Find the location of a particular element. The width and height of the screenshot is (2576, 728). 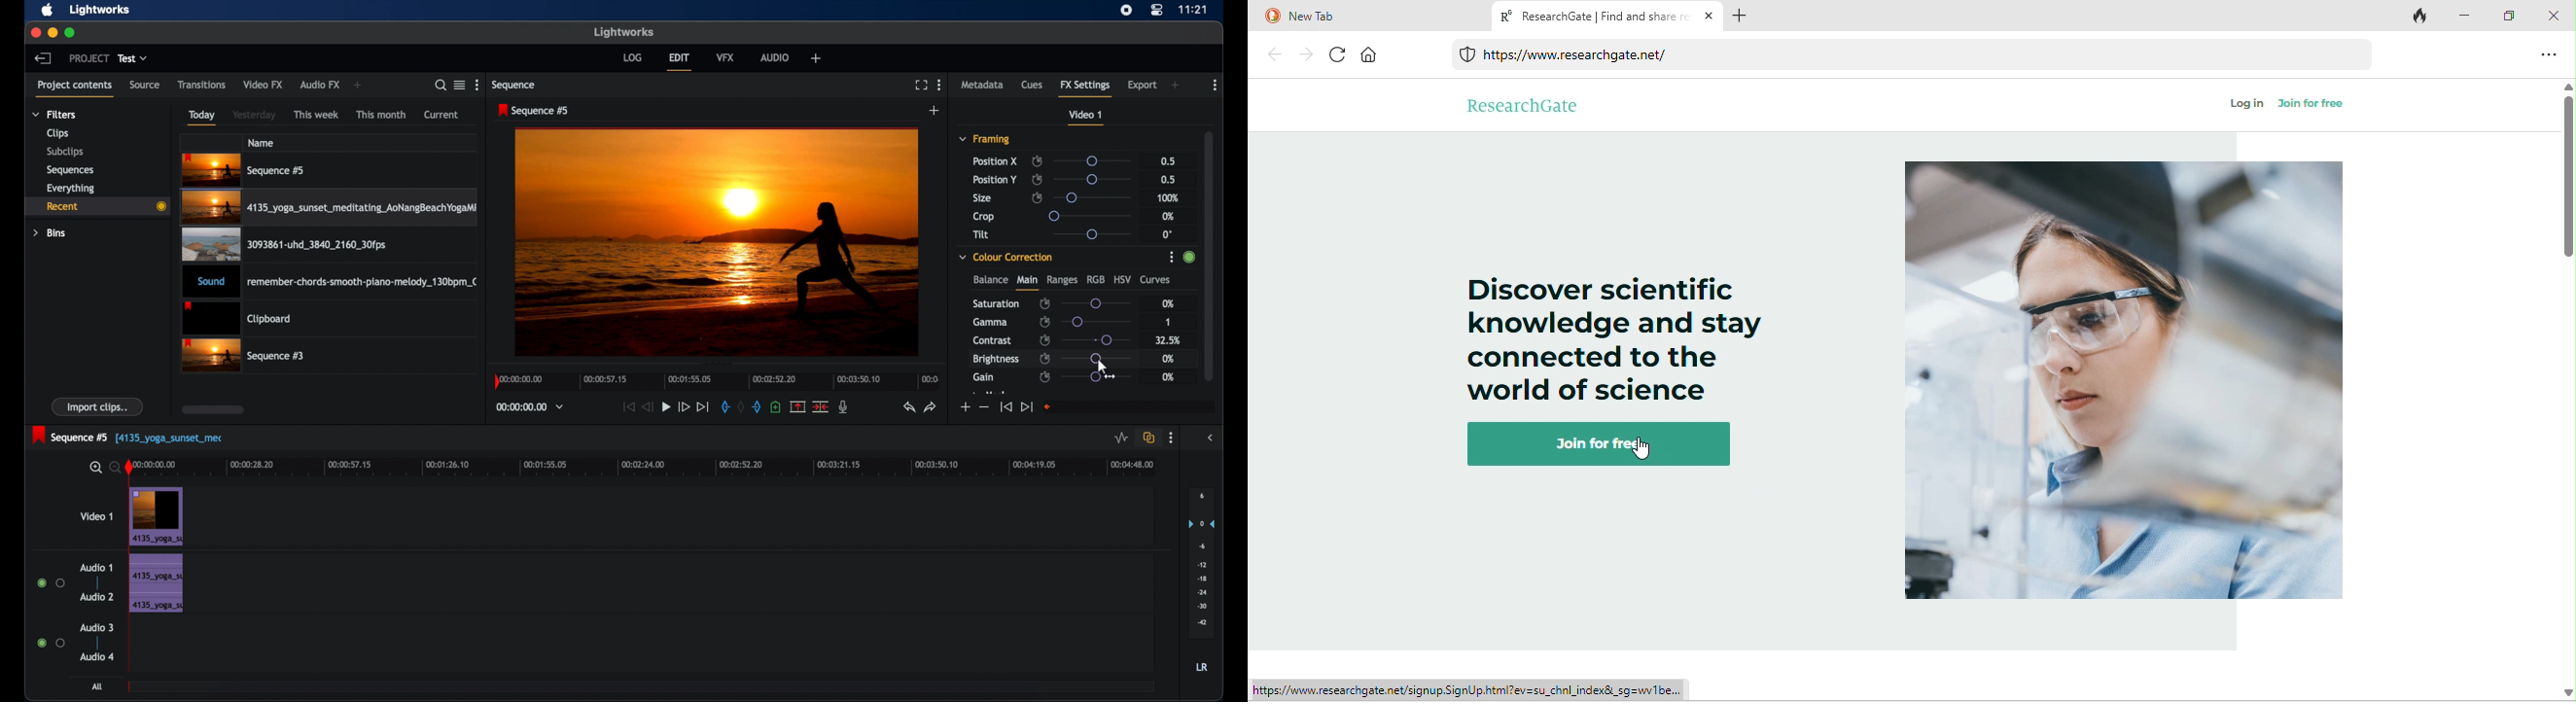

import clips is located at coordinates (98, 406).